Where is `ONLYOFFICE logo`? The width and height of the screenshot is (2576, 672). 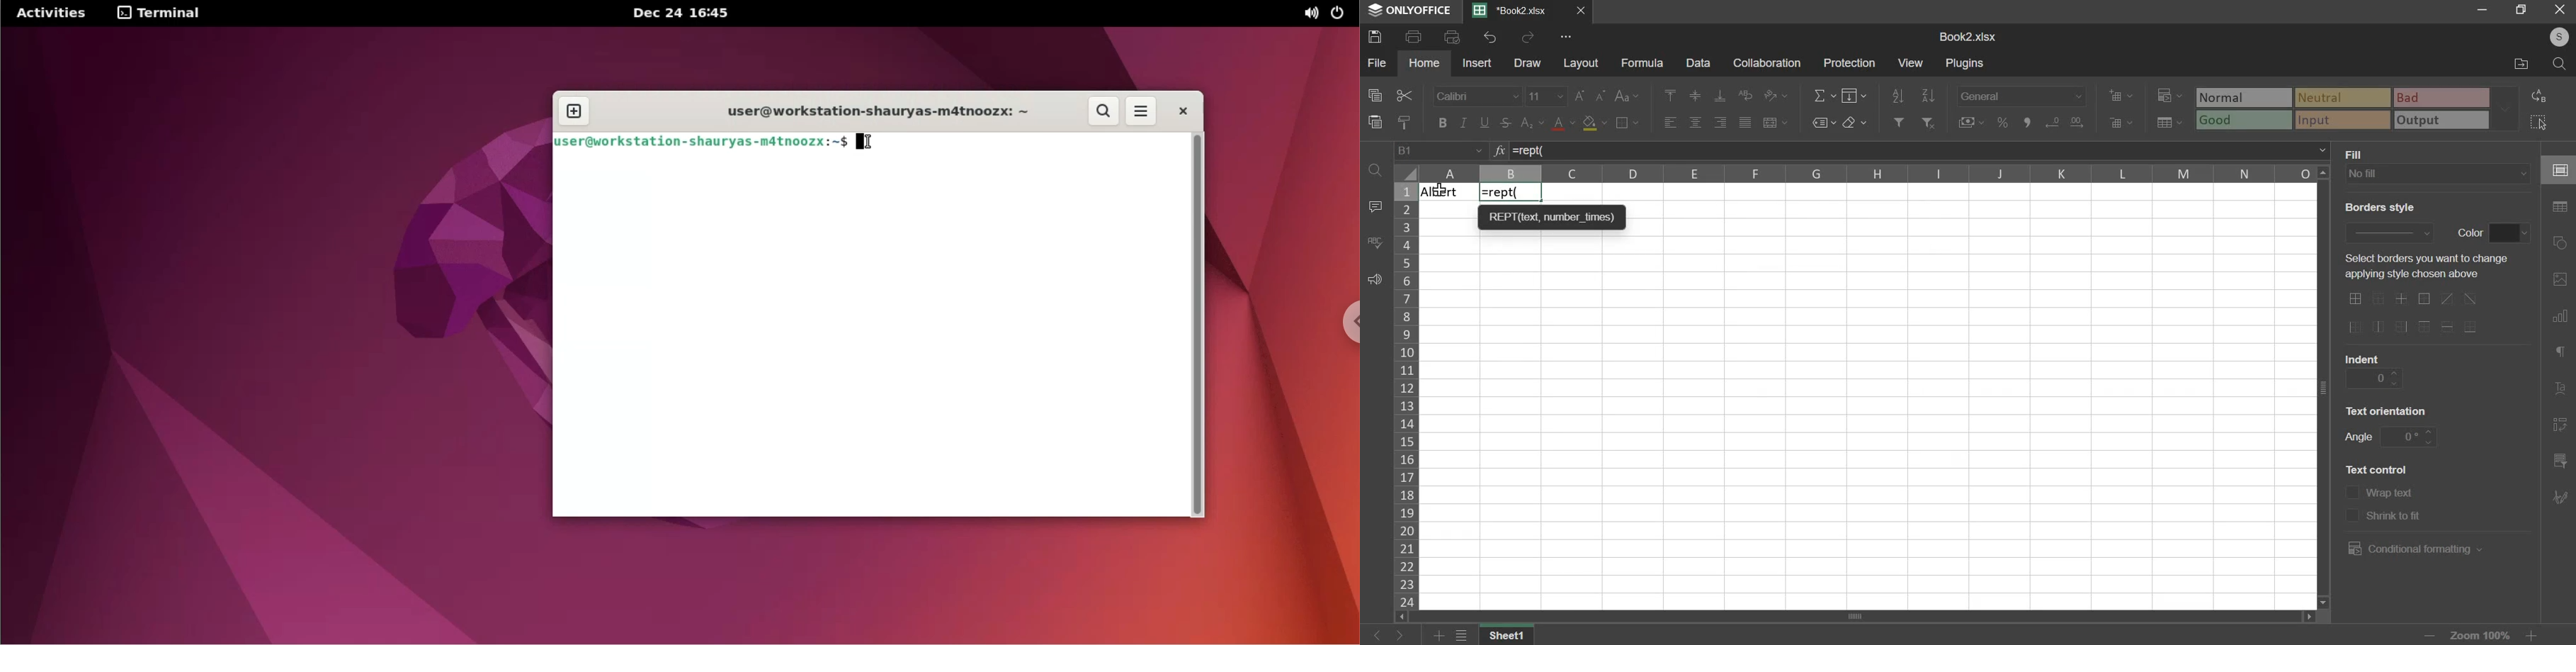 ONLYOFFICE logo is located at coordinates (1411, 11).